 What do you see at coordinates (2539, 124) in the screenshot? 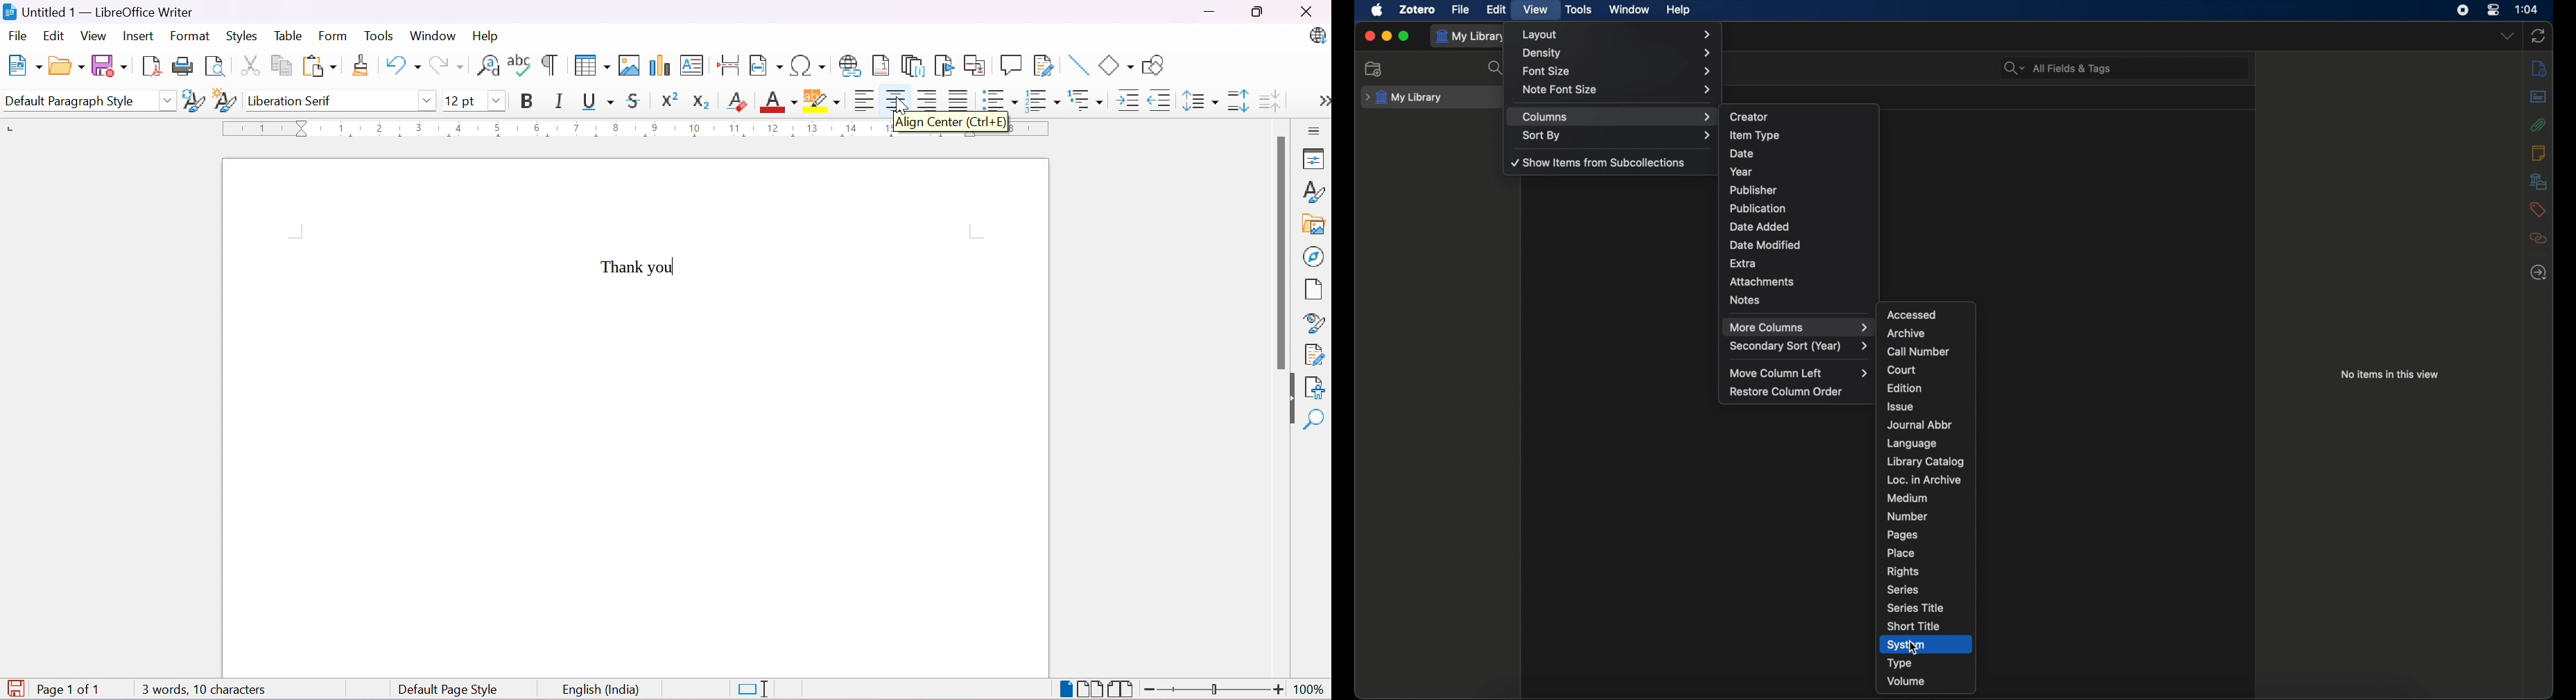
I see `attachments` at bounding box center [2539, 124].